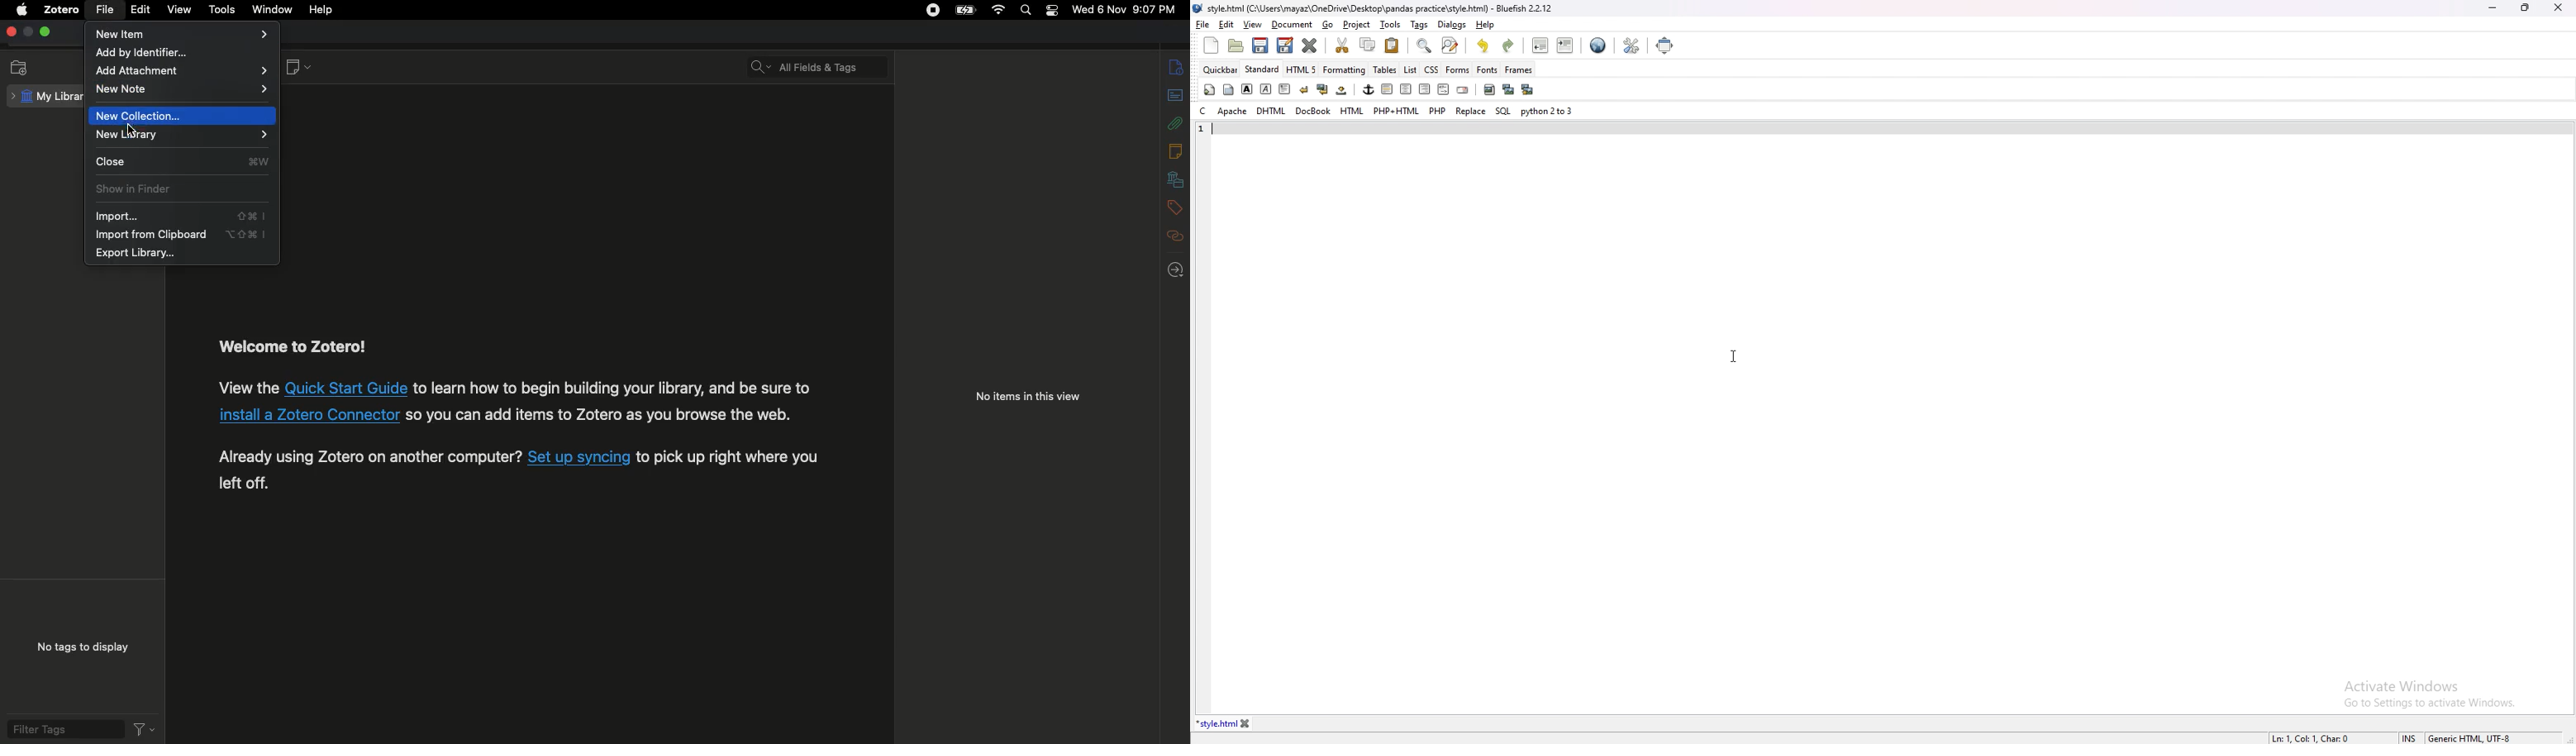 This screenshot has width=2576, height=756. I want to click on forms, so click(1458, 69).